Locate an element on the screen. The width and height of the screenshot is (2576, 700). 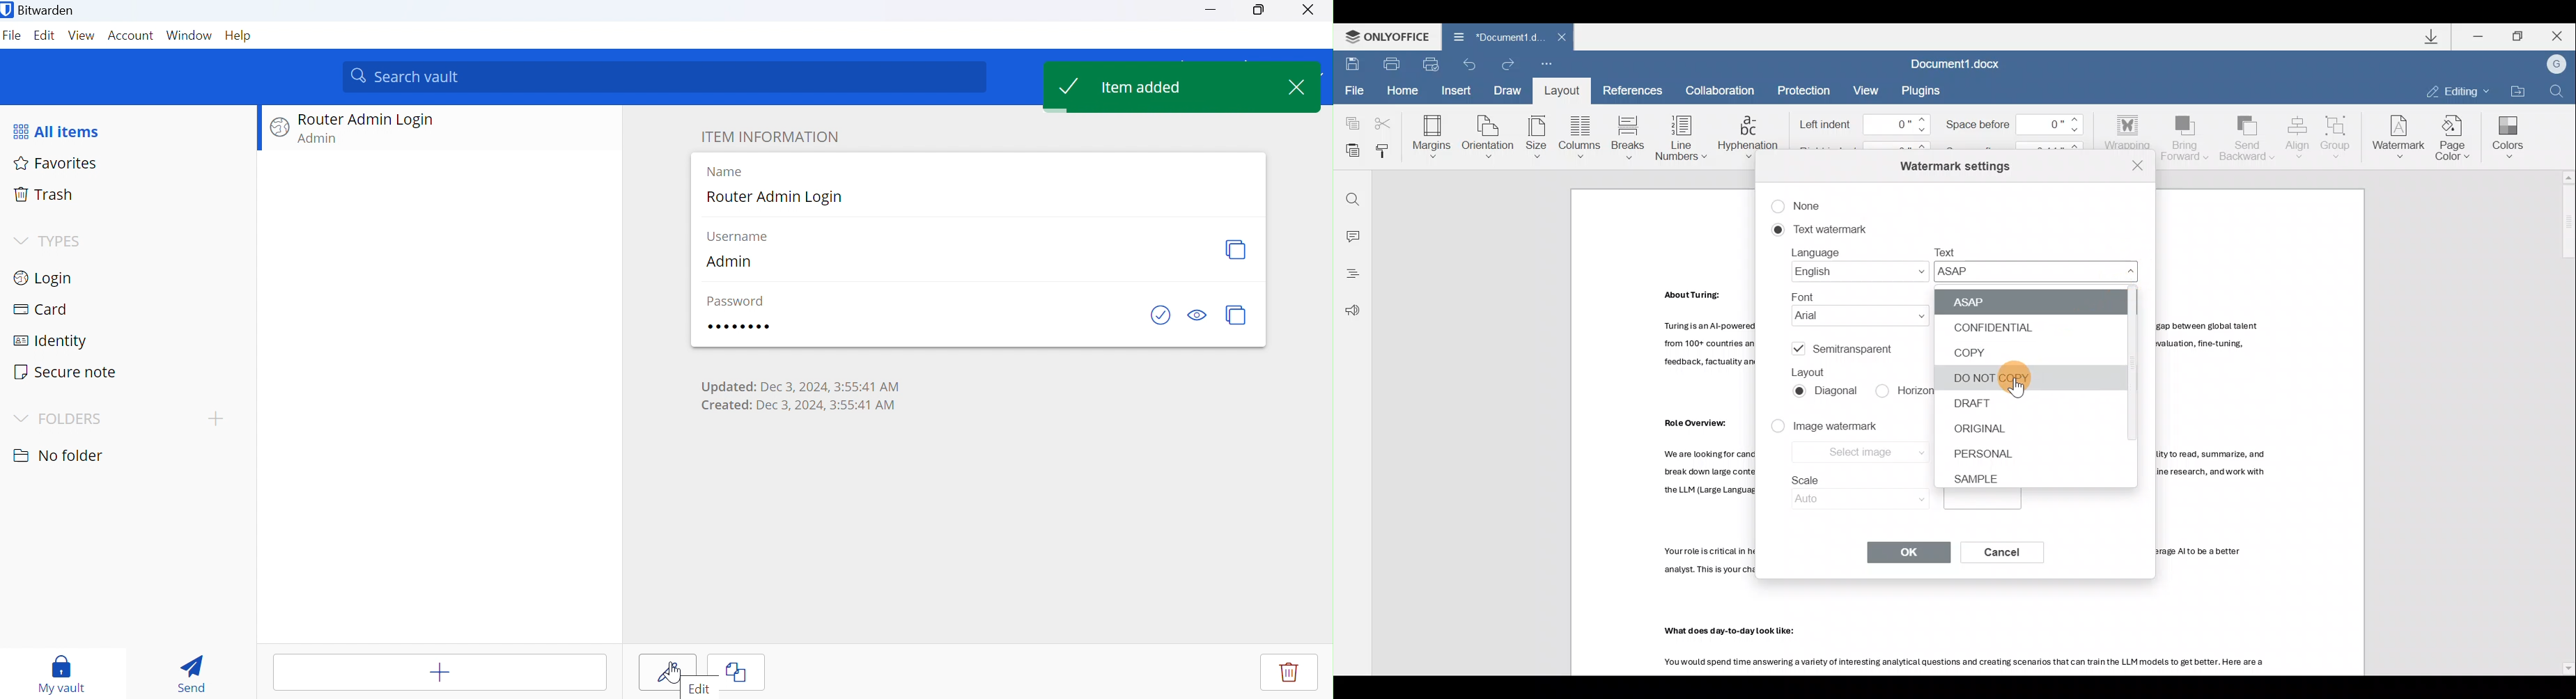
Select image is located at coordinates (1859, 454).